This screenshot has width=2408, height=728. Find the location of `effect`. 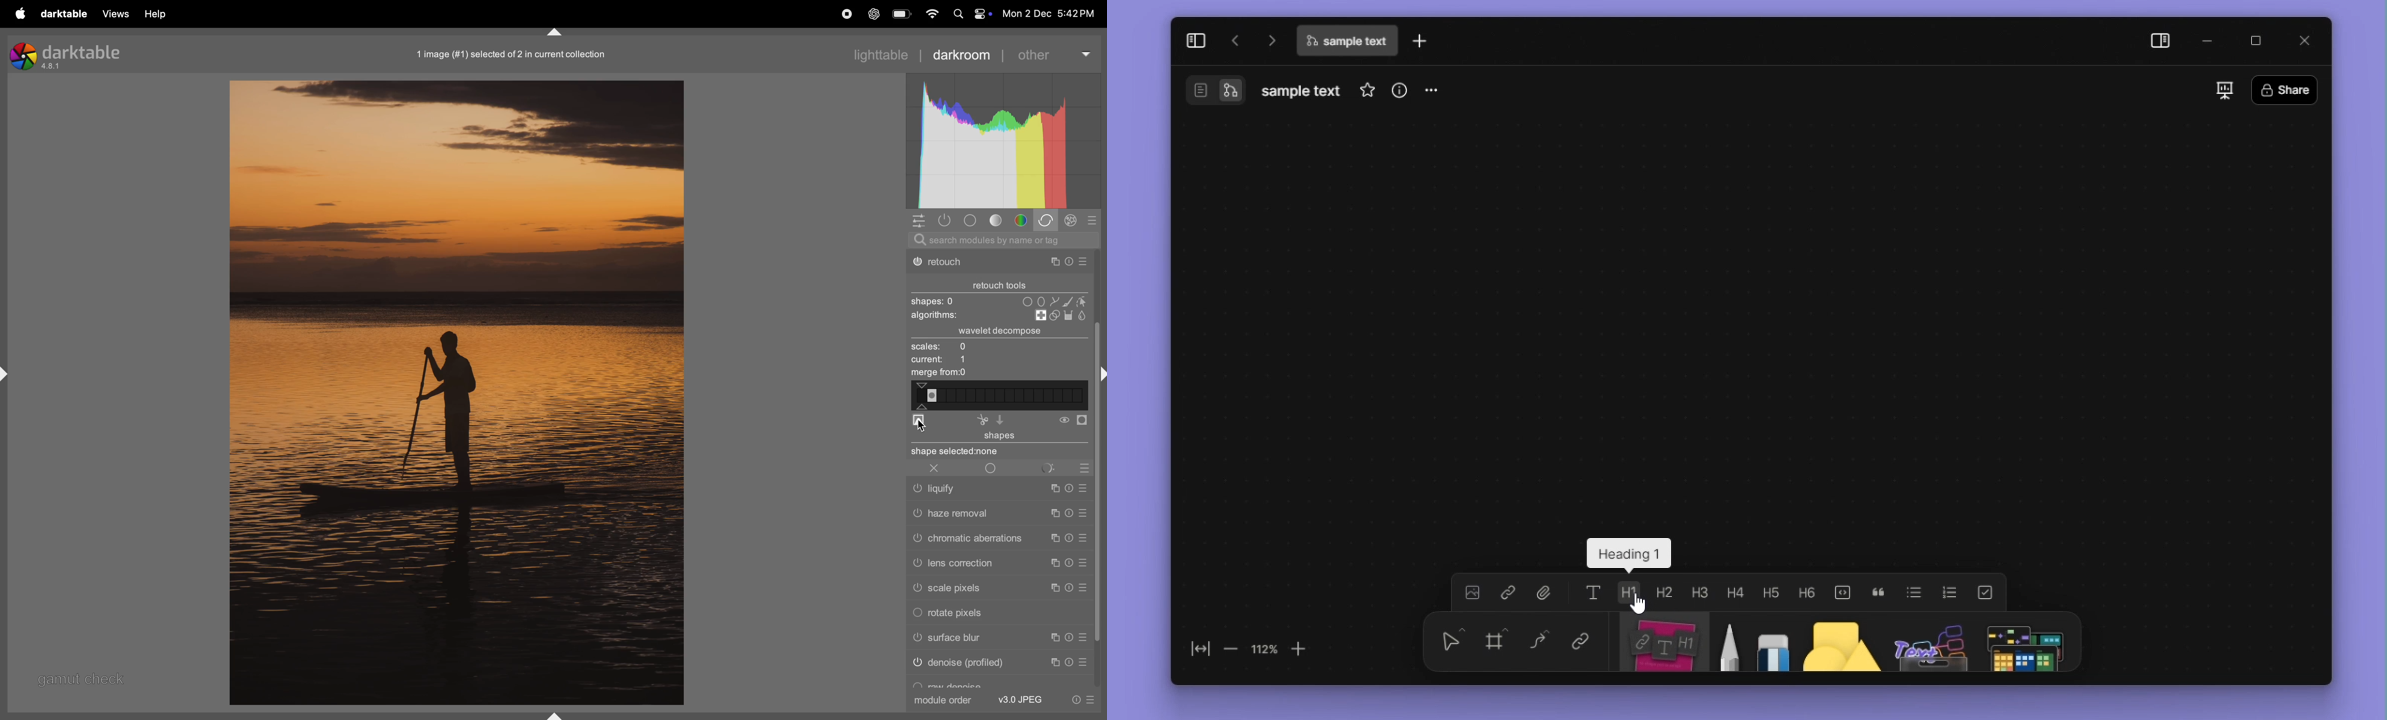

effect is located at coordinates (1073, 222).